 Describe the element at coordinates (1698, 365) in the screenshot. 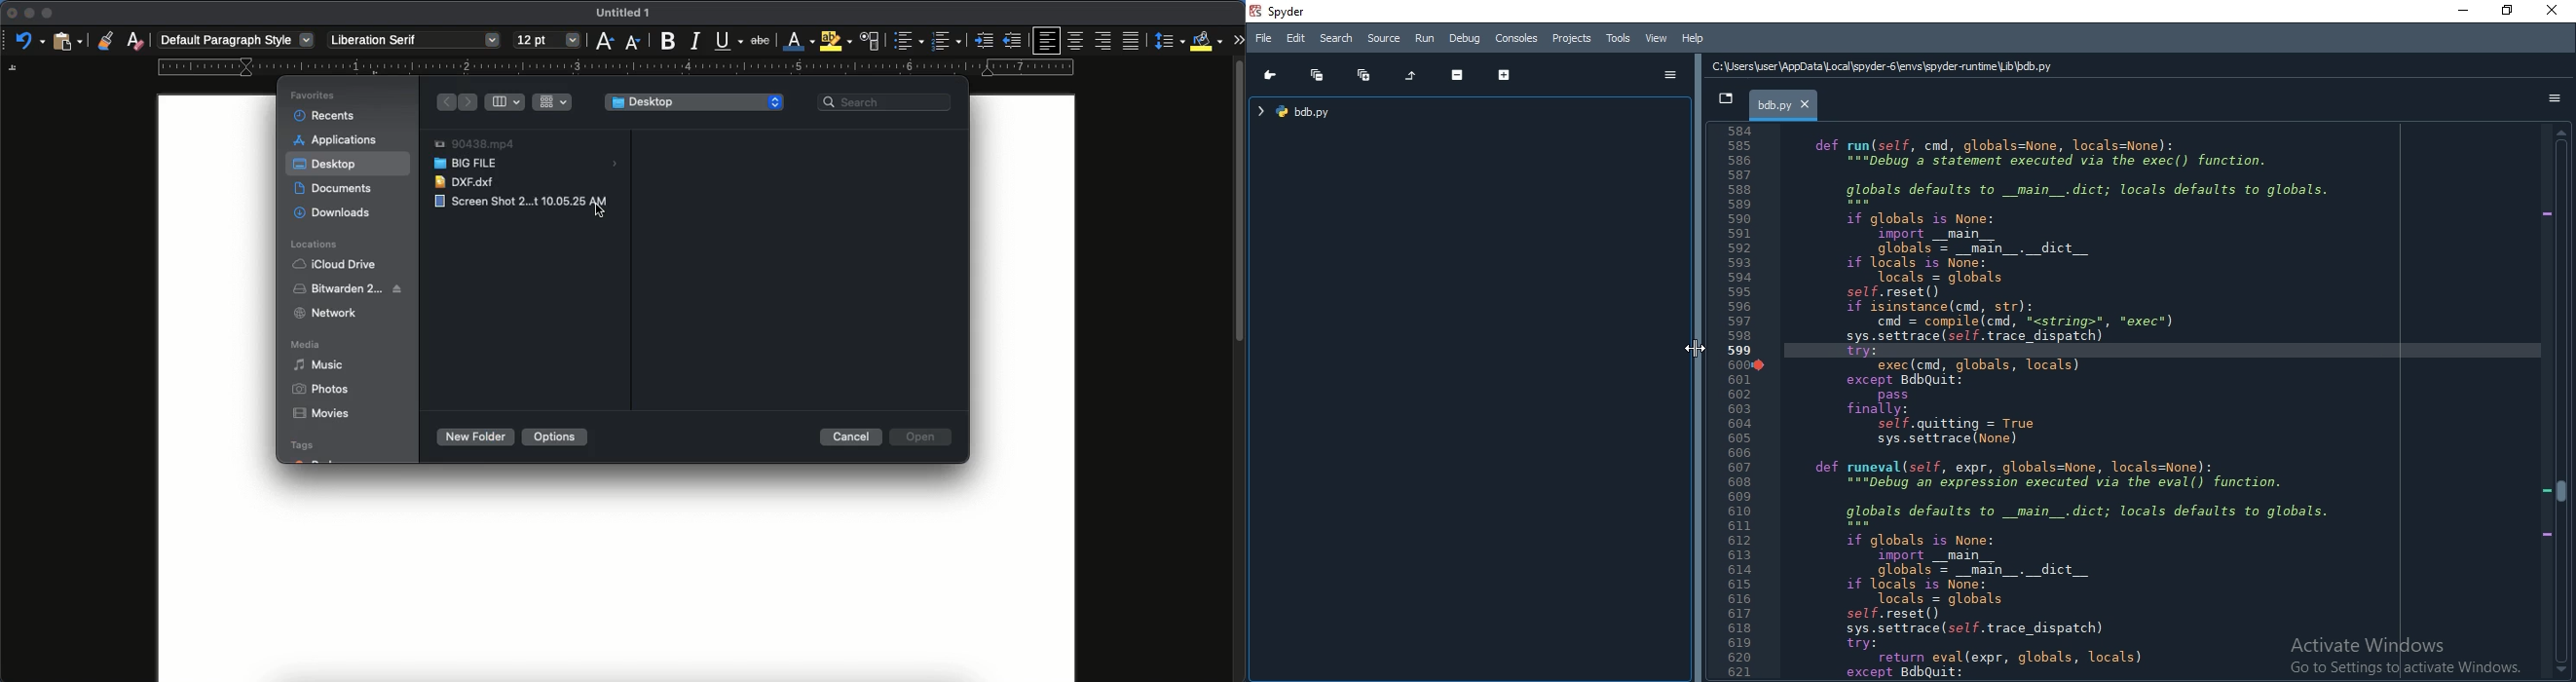

I see `adjust pane` at that location.